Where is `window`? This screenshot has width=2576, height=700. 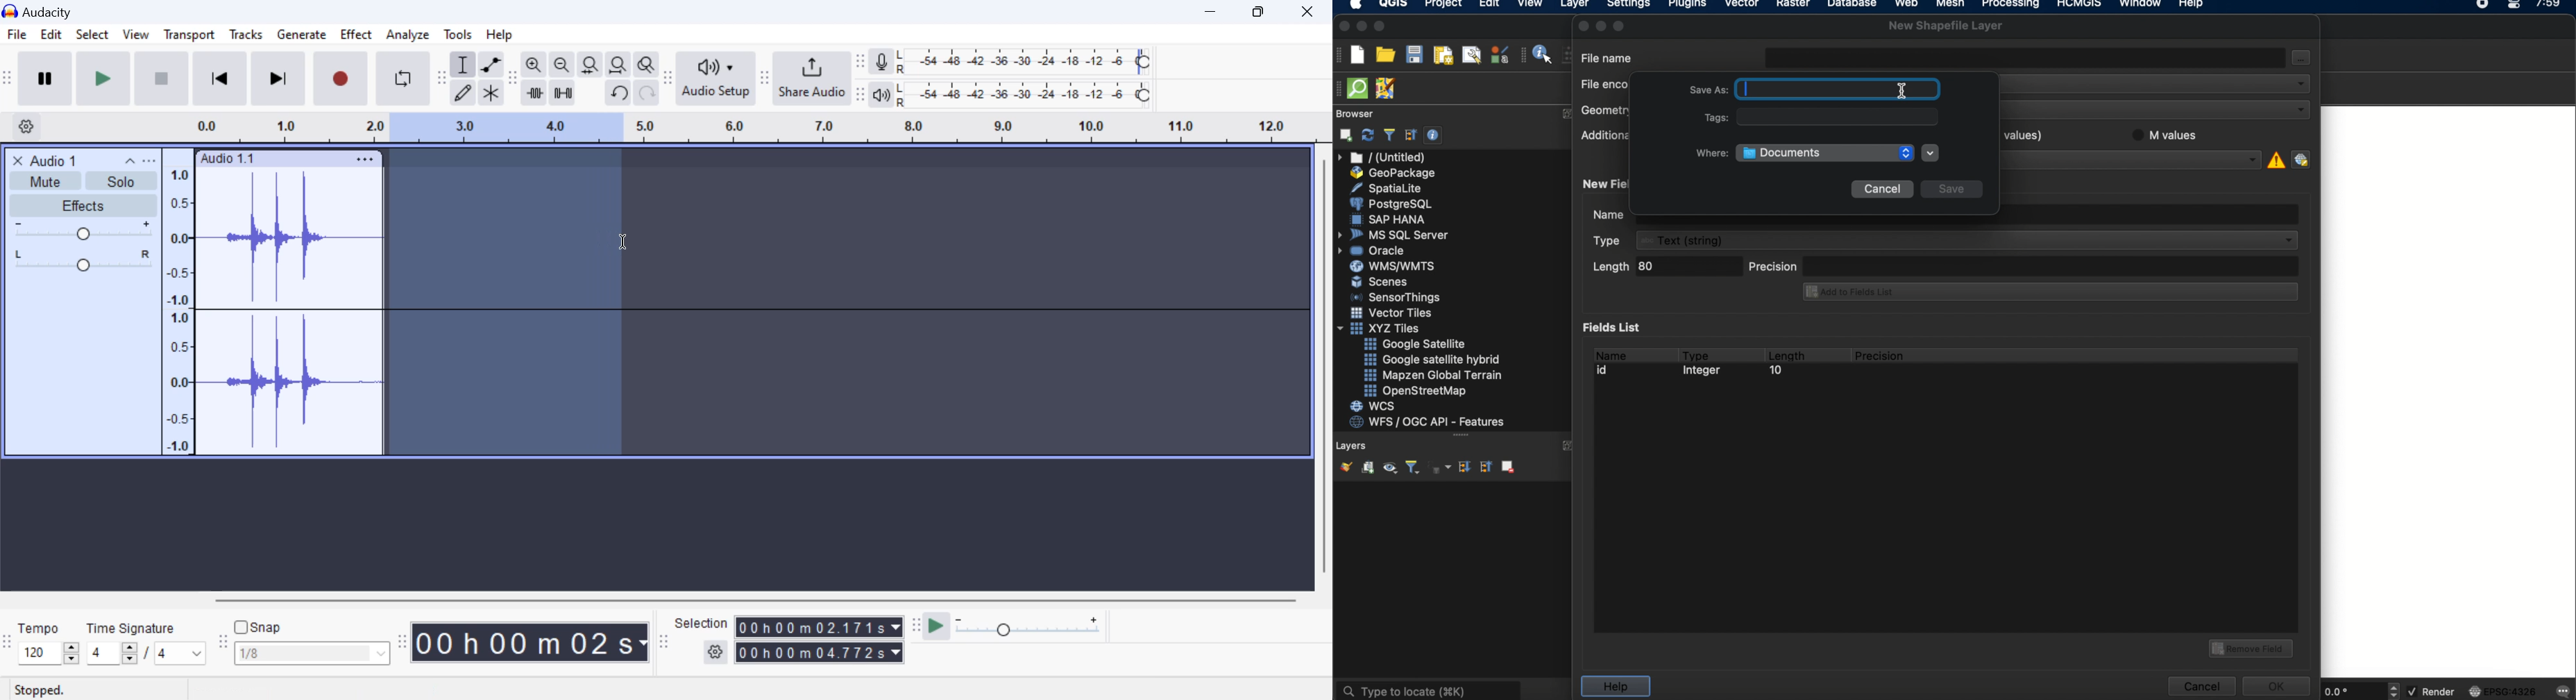 window is located at coordinates (2143, 5).